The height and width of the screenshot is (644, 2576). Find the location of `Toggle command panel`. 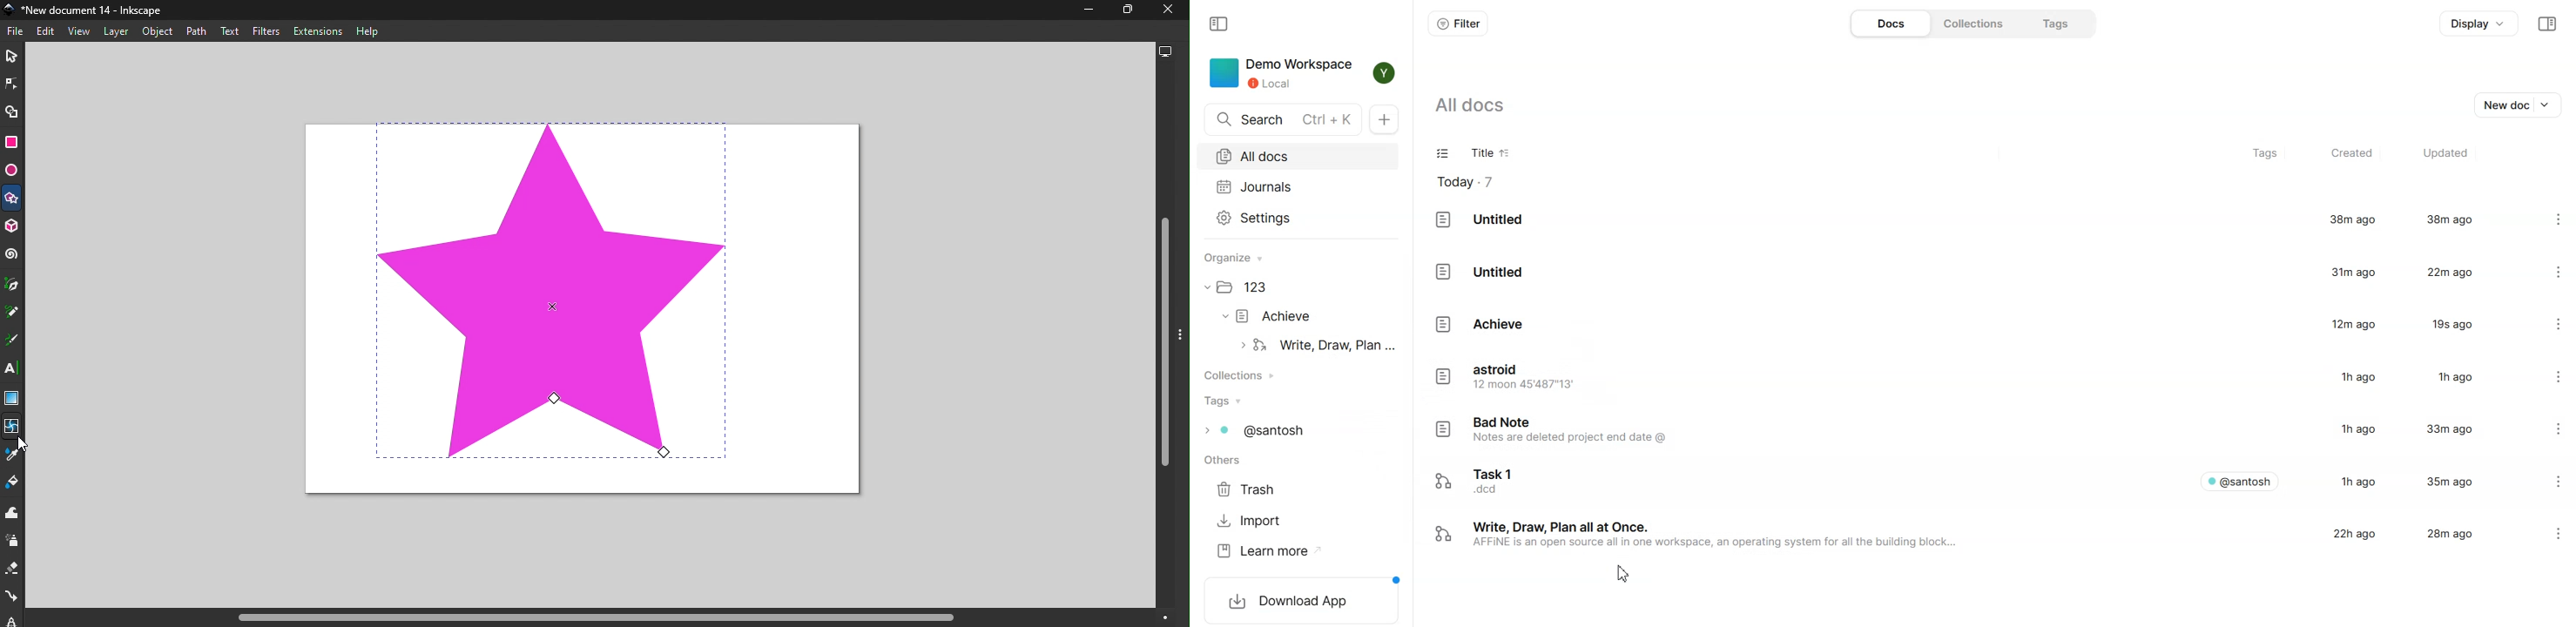

Toggle command panel is located at coordinates (1183, 347).